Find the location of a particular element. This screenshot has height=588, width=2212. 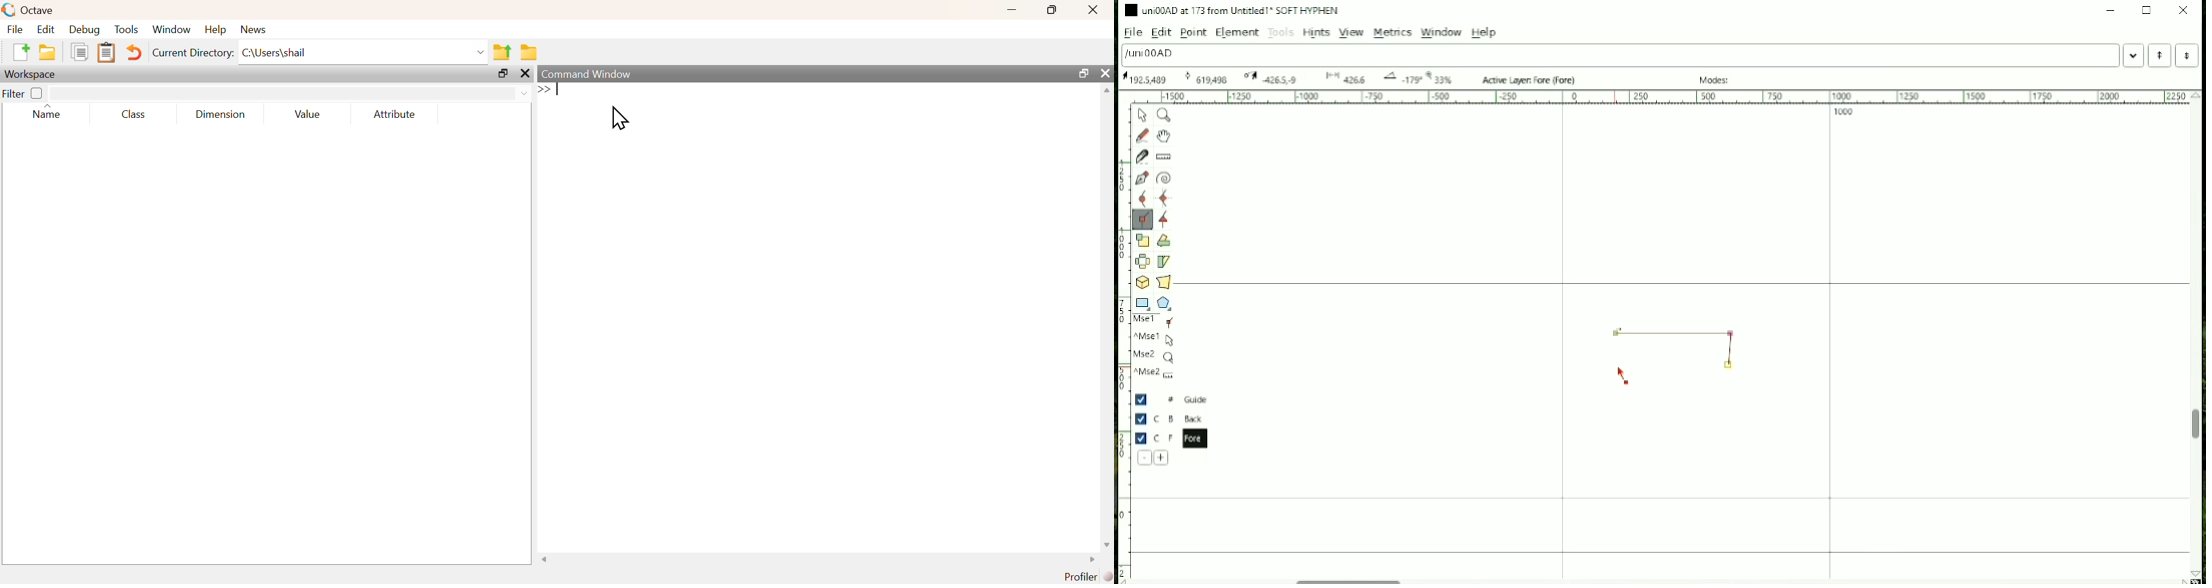

33% is located at coordinates (1442, 77).